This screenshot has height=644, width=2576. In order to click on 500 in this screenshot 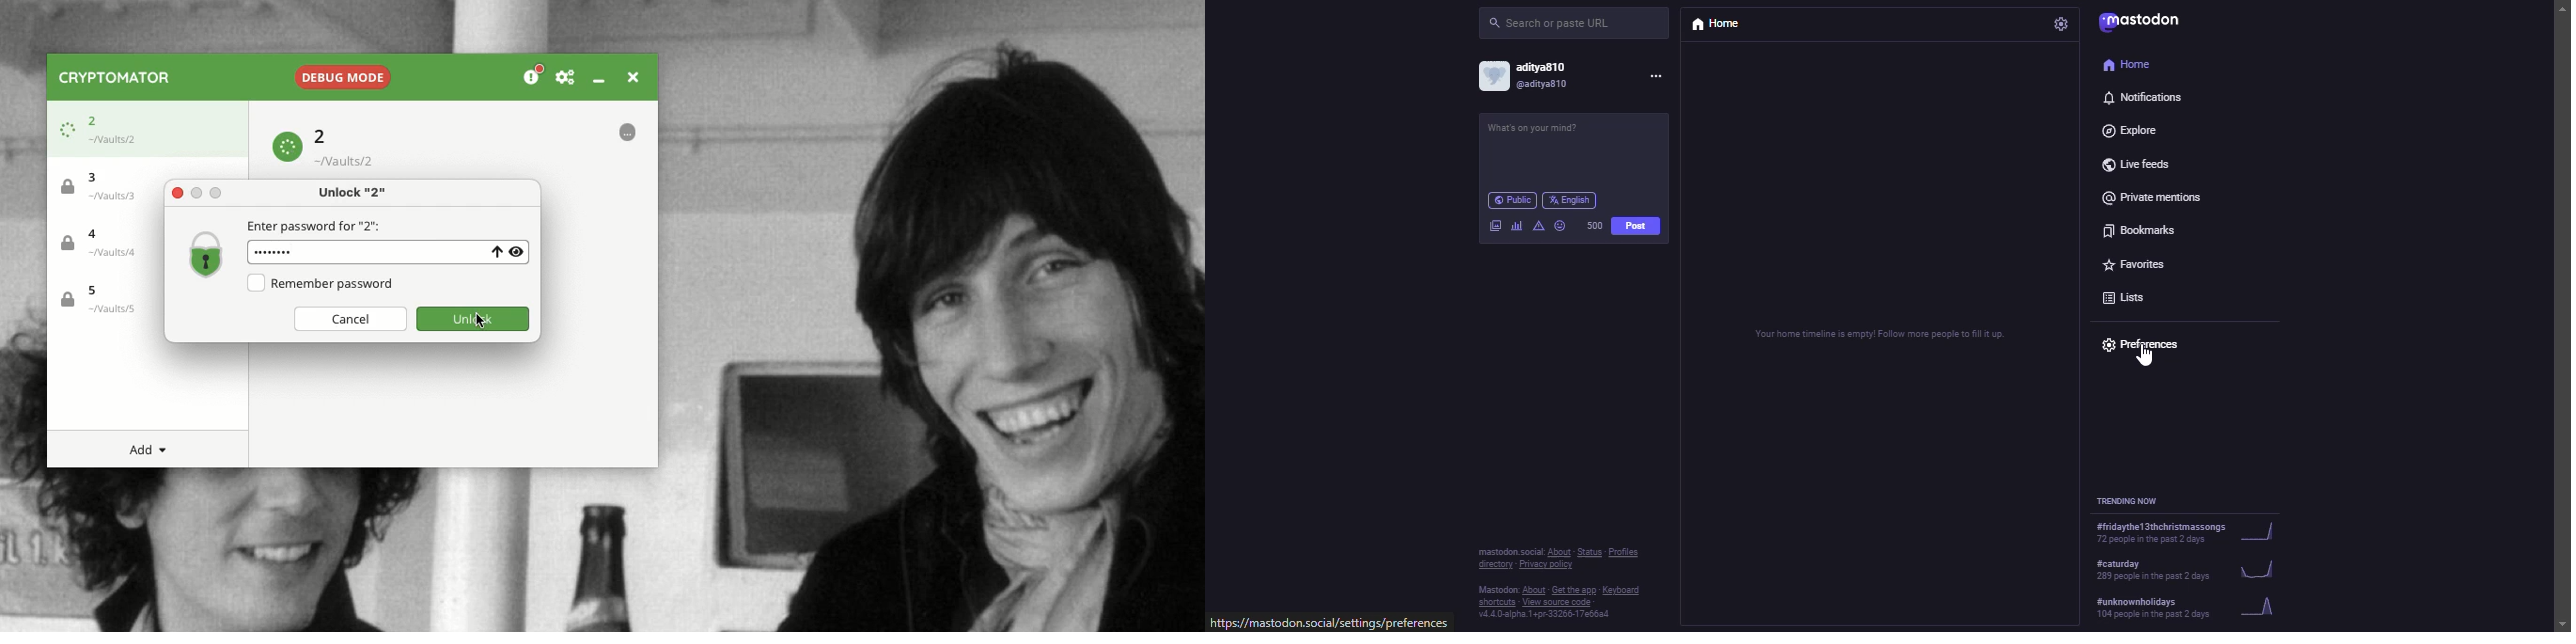, I will do `click(1595, 224)`.